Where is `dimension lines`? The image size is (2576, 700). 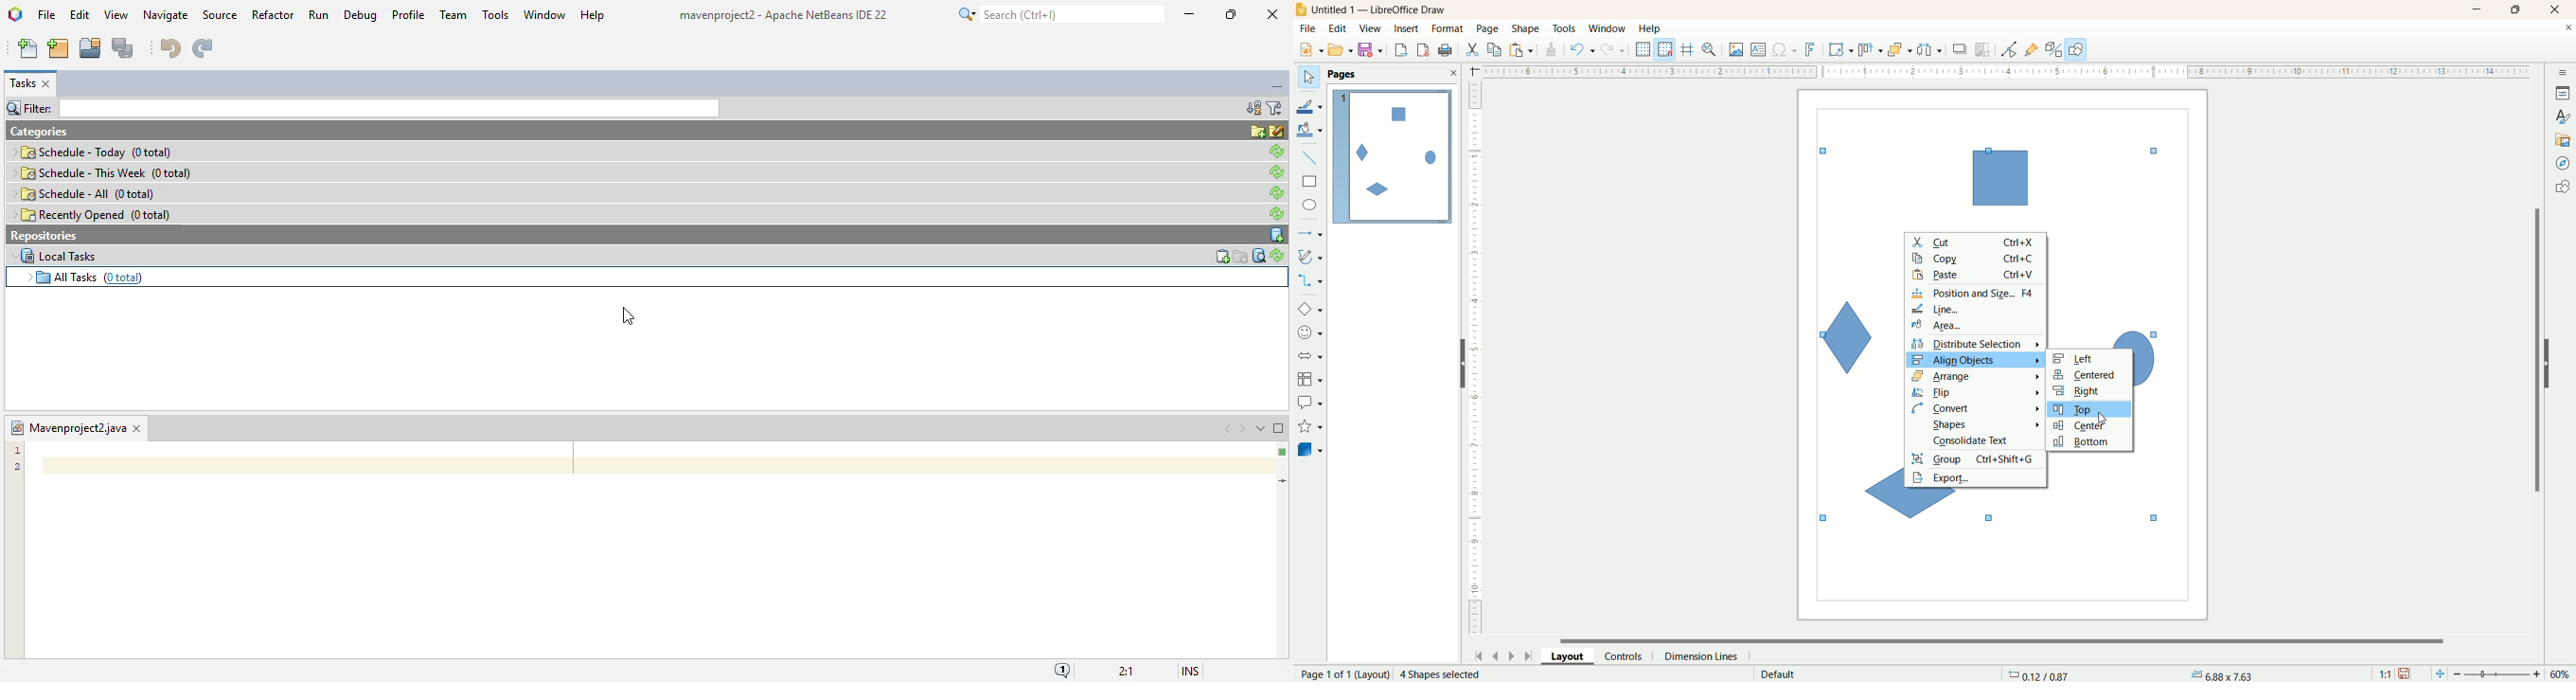
dimension lines is located at coordinates (1705, 656).